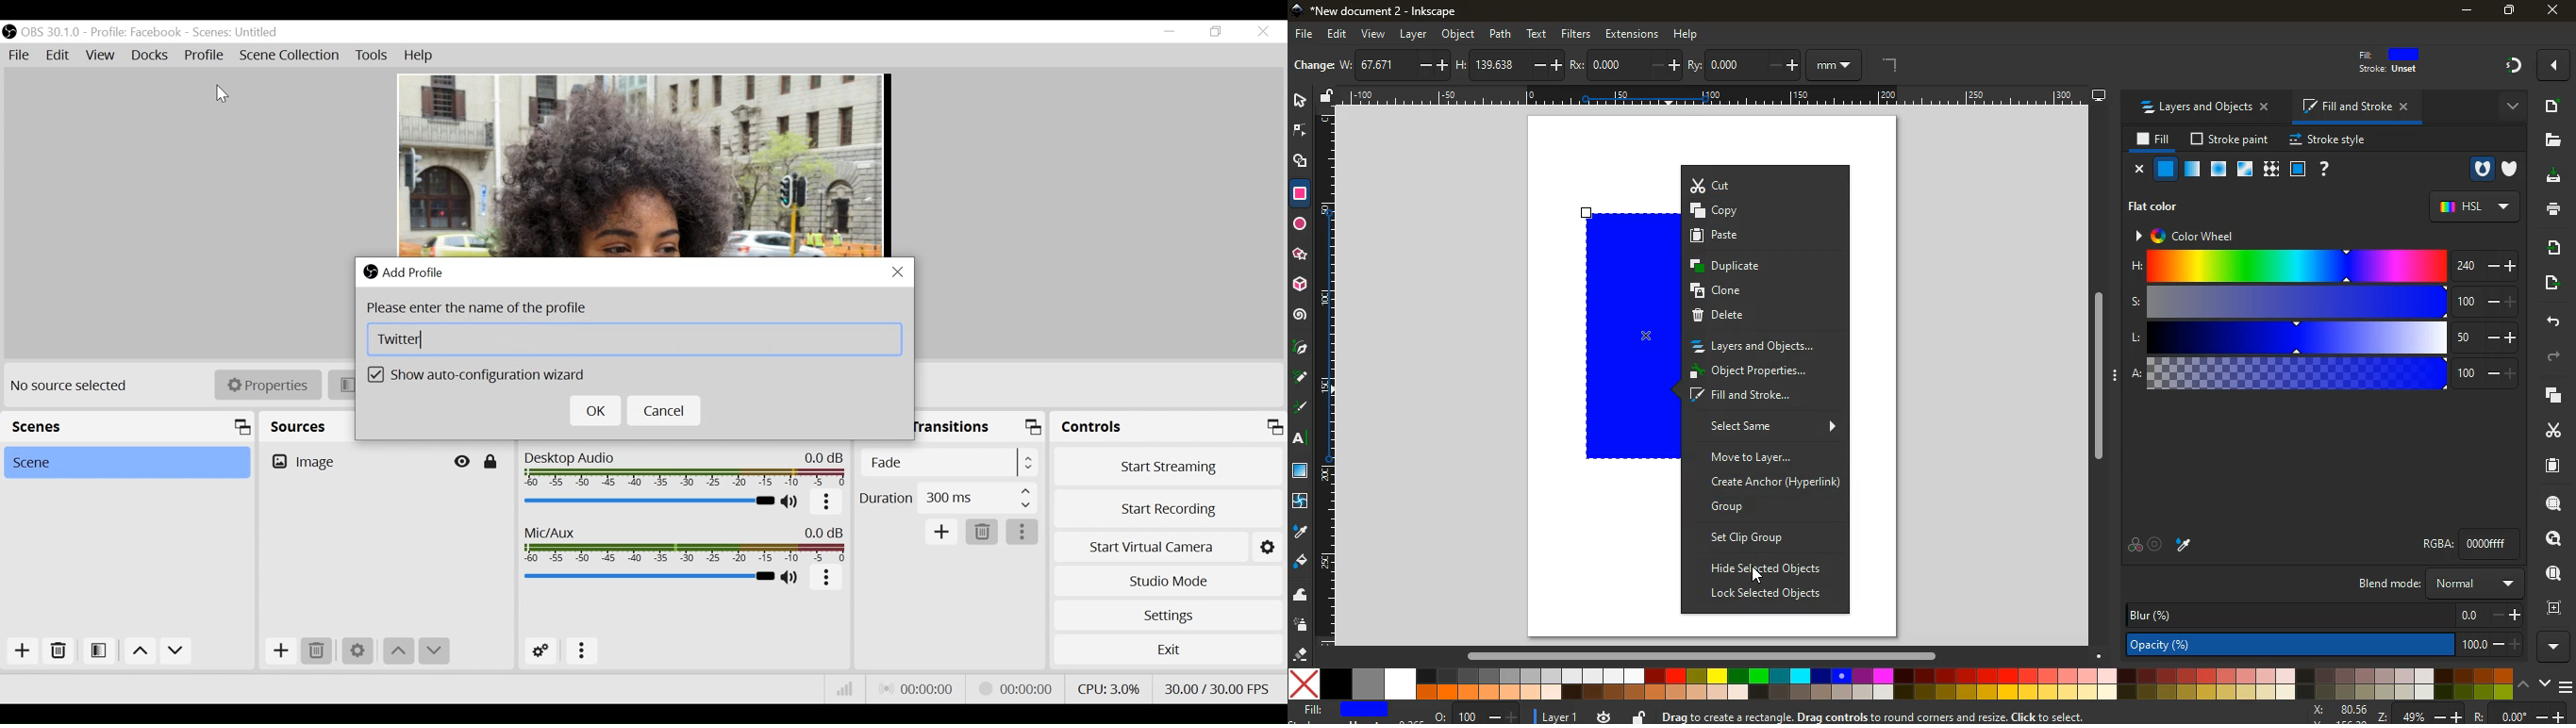 The height and width of the screenshot is (728, 2576). What do you see at coordinates (898, 272) in the screenshot?
I see `Close` at bounding box center [898, 272].